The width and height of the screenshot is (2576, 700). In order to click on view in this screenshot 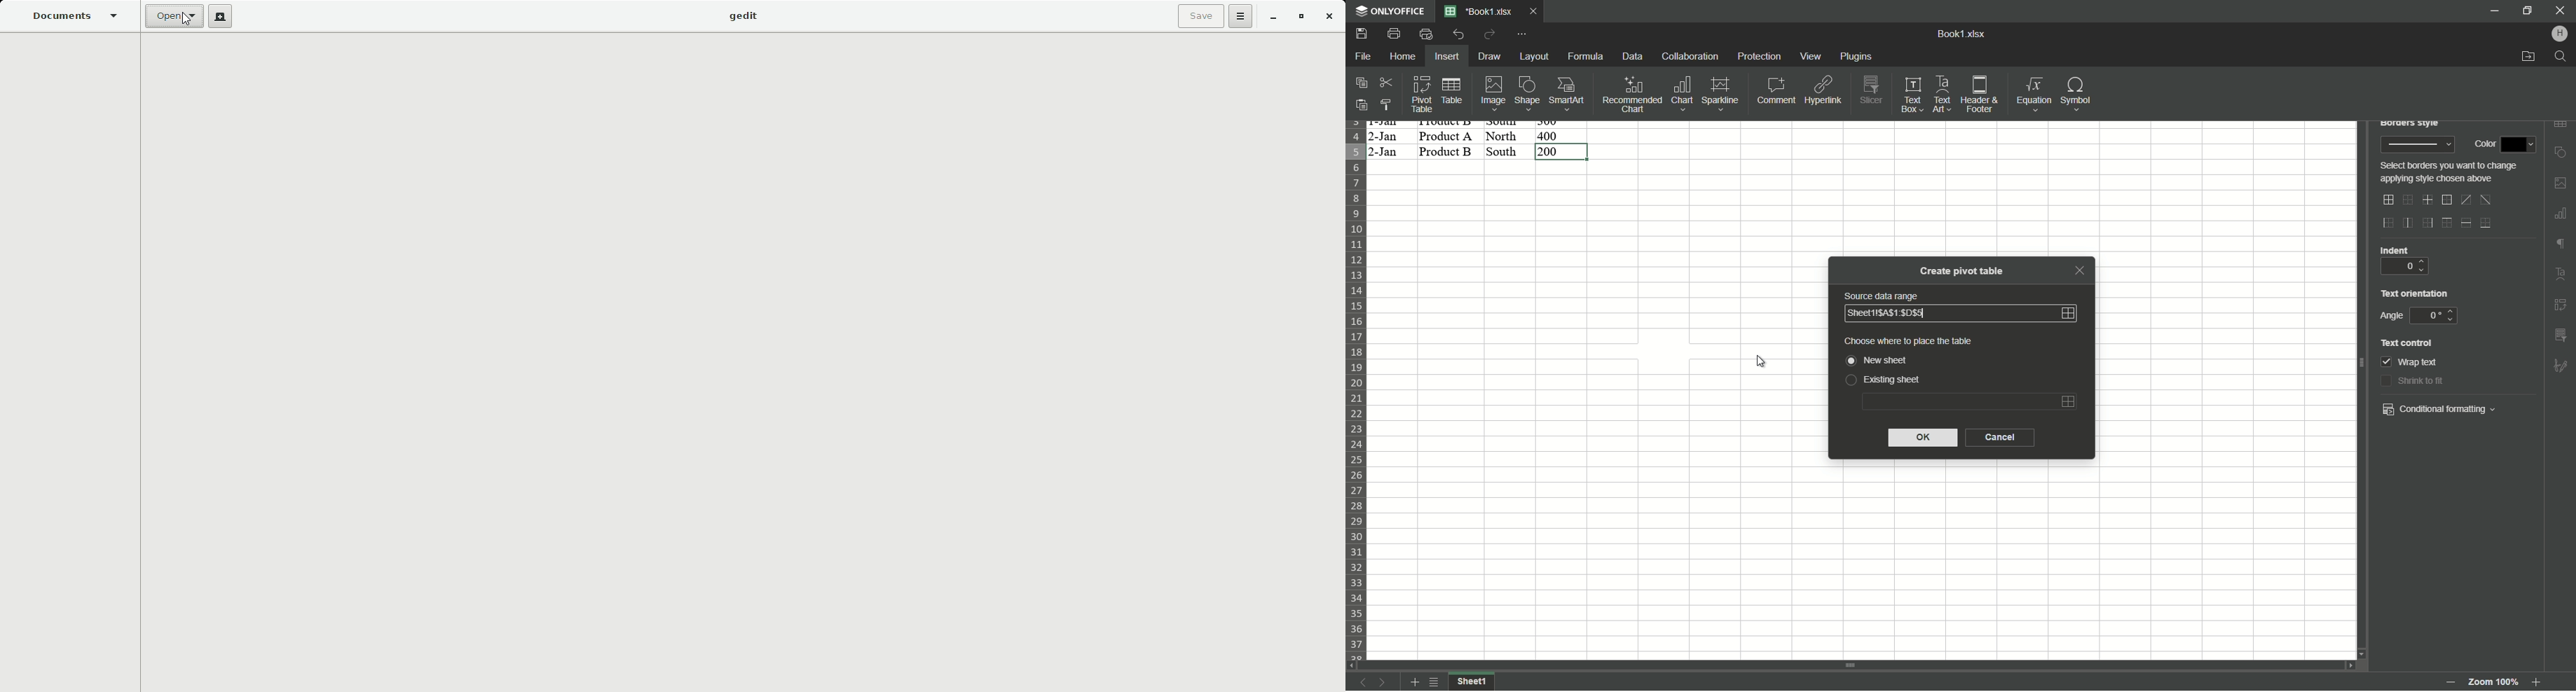, I will do `click(1812, 57)`.